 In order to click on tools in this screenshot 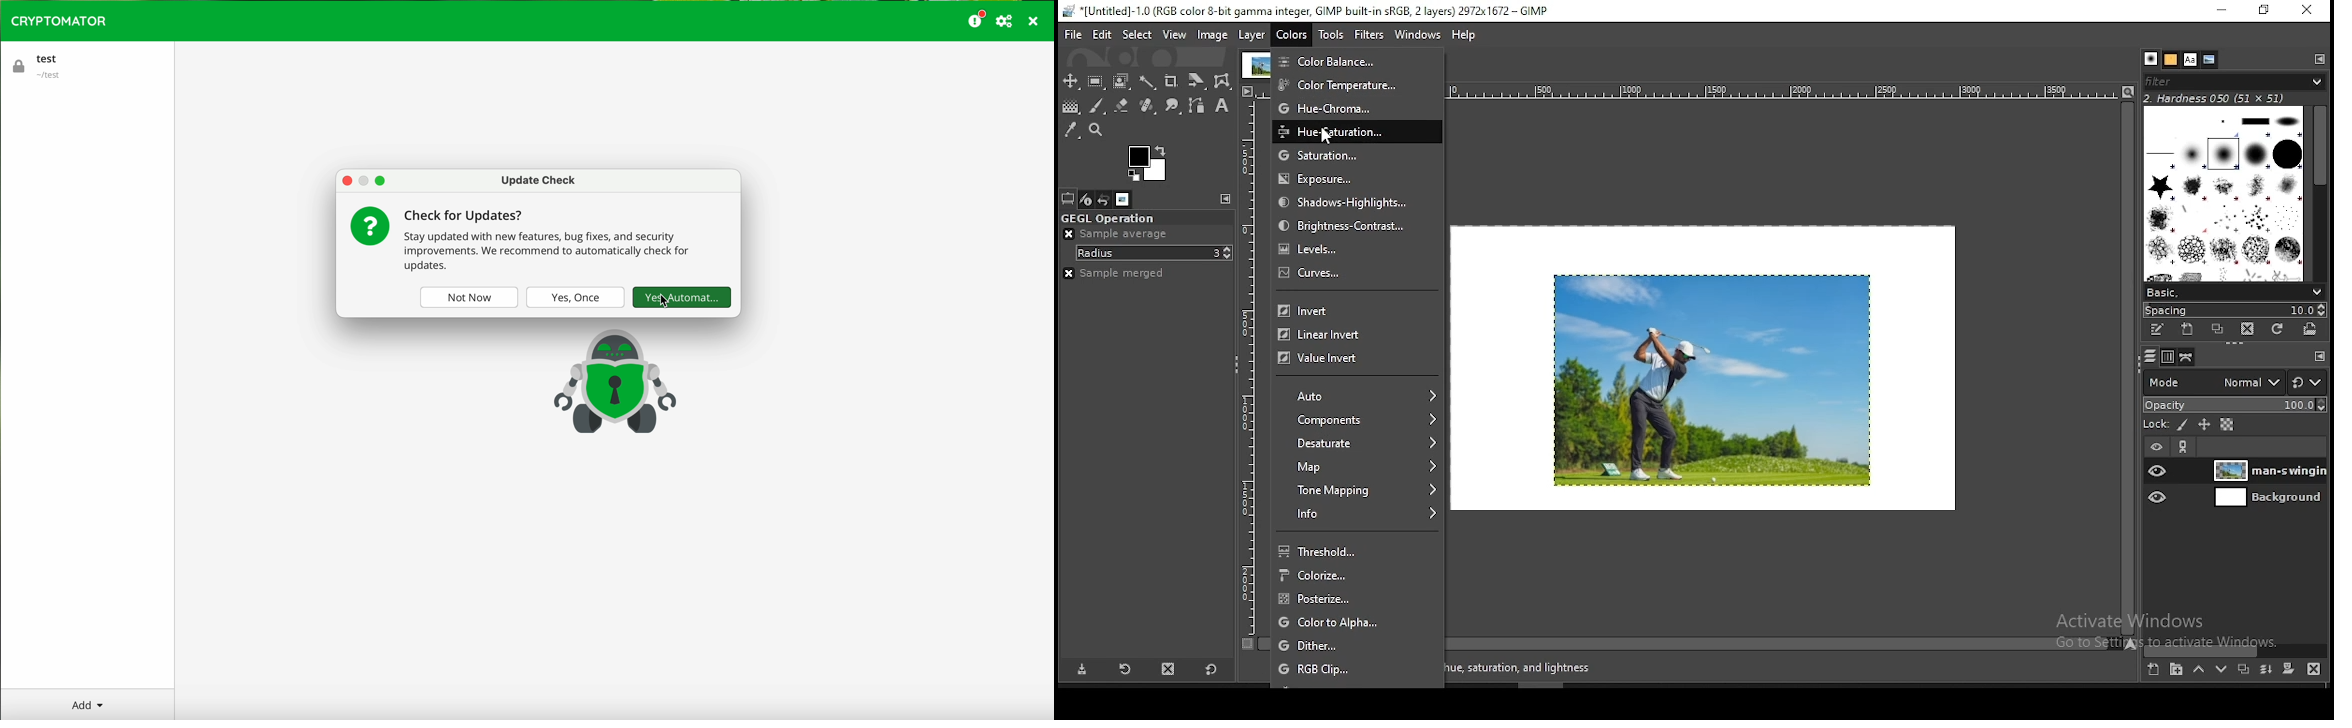, I will do `click(1330, 35)`.